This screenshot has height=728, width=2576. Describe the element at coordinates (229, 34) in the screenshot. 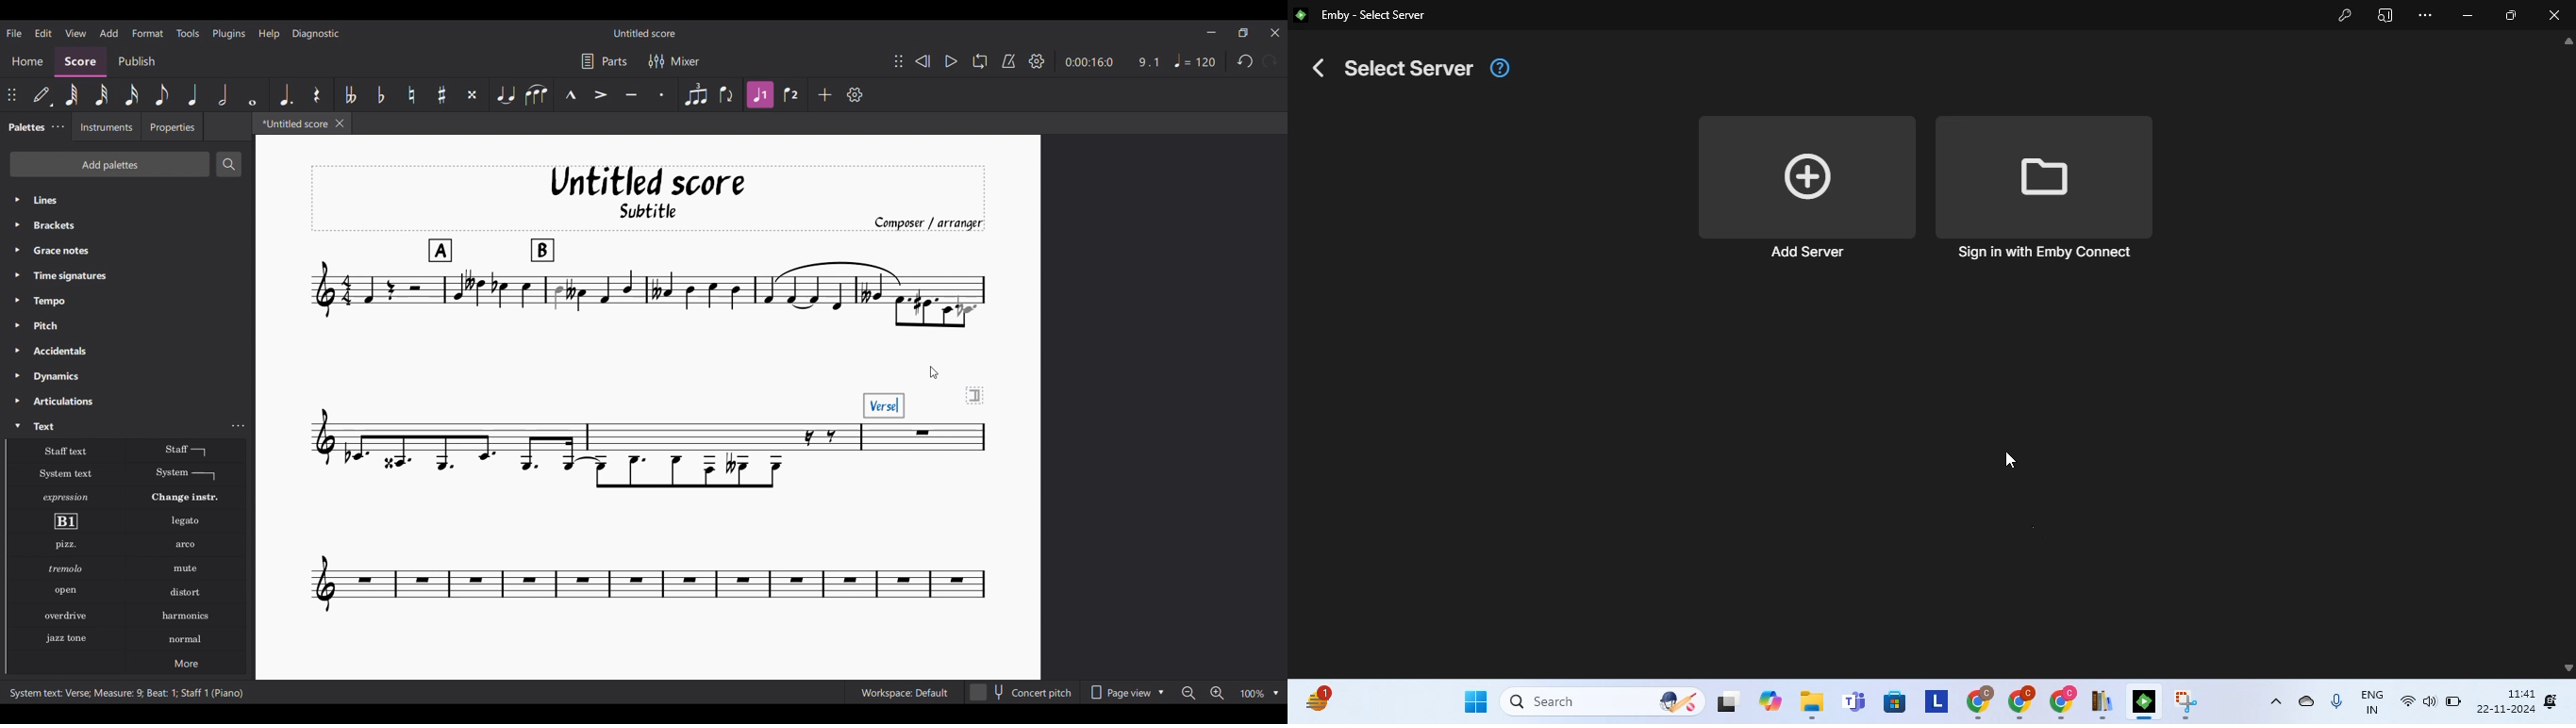

I see `Plugins menu` at that location.